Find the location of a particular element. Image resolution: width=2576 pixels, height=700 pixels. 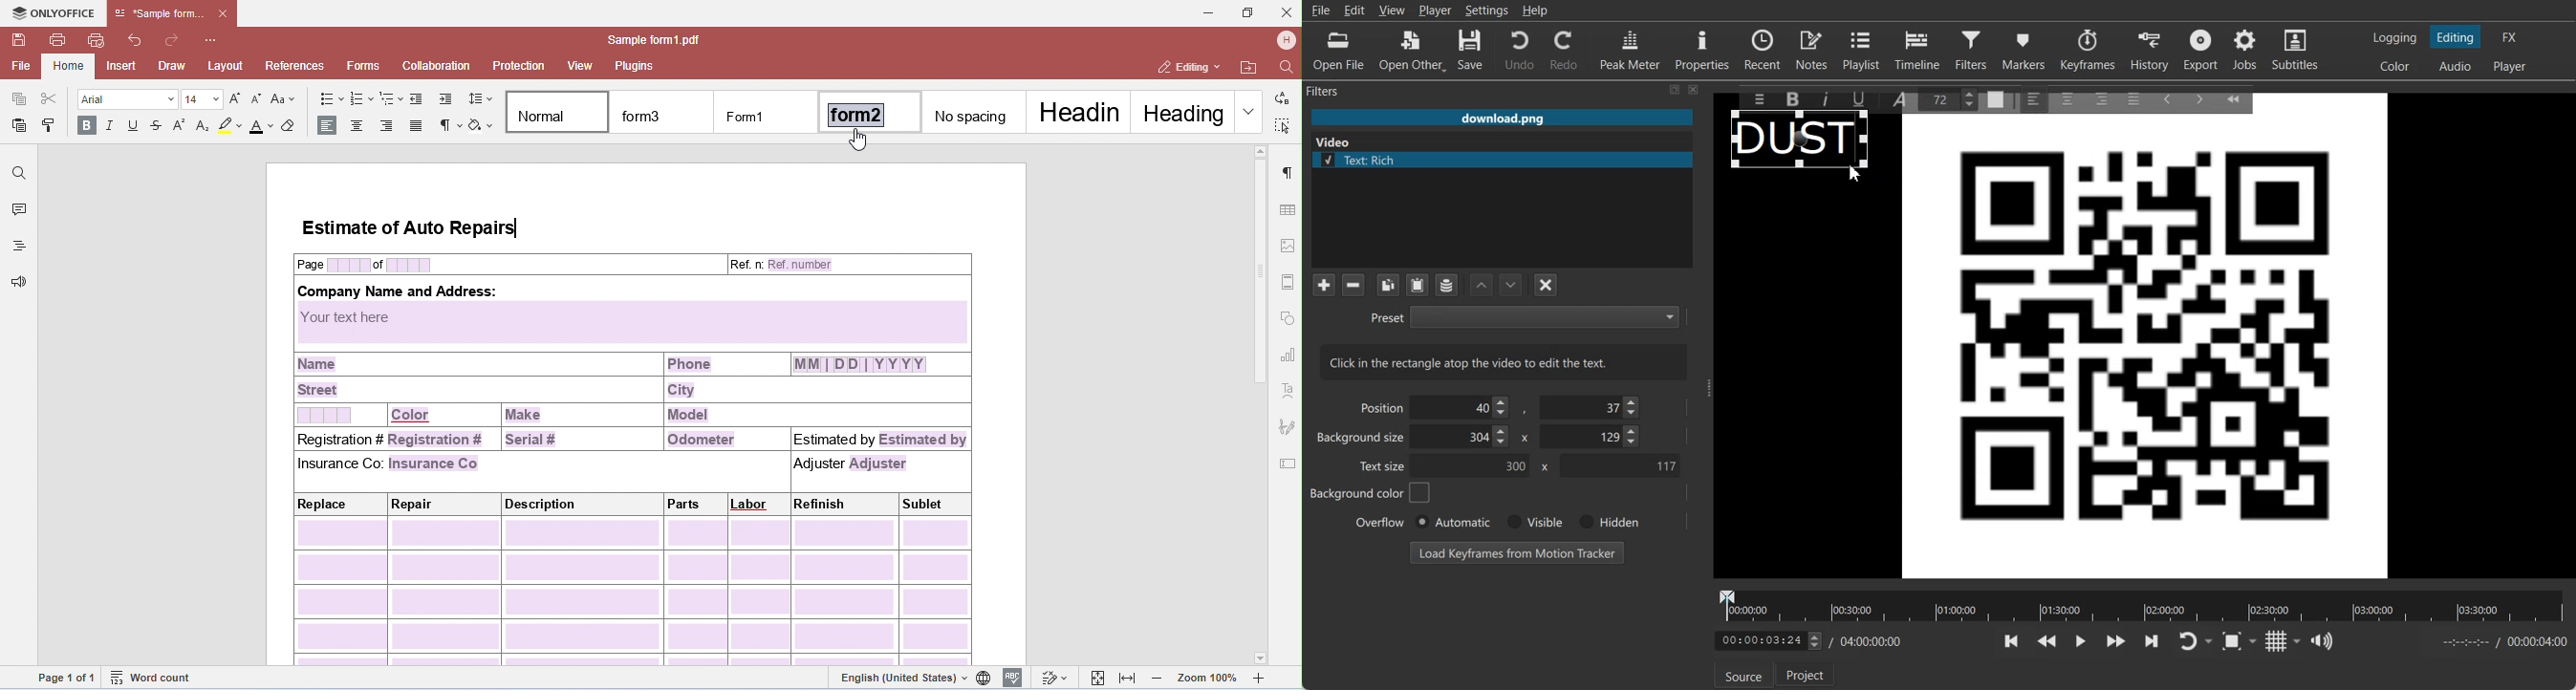

Keyframes is located at coordinates (2087, 49).